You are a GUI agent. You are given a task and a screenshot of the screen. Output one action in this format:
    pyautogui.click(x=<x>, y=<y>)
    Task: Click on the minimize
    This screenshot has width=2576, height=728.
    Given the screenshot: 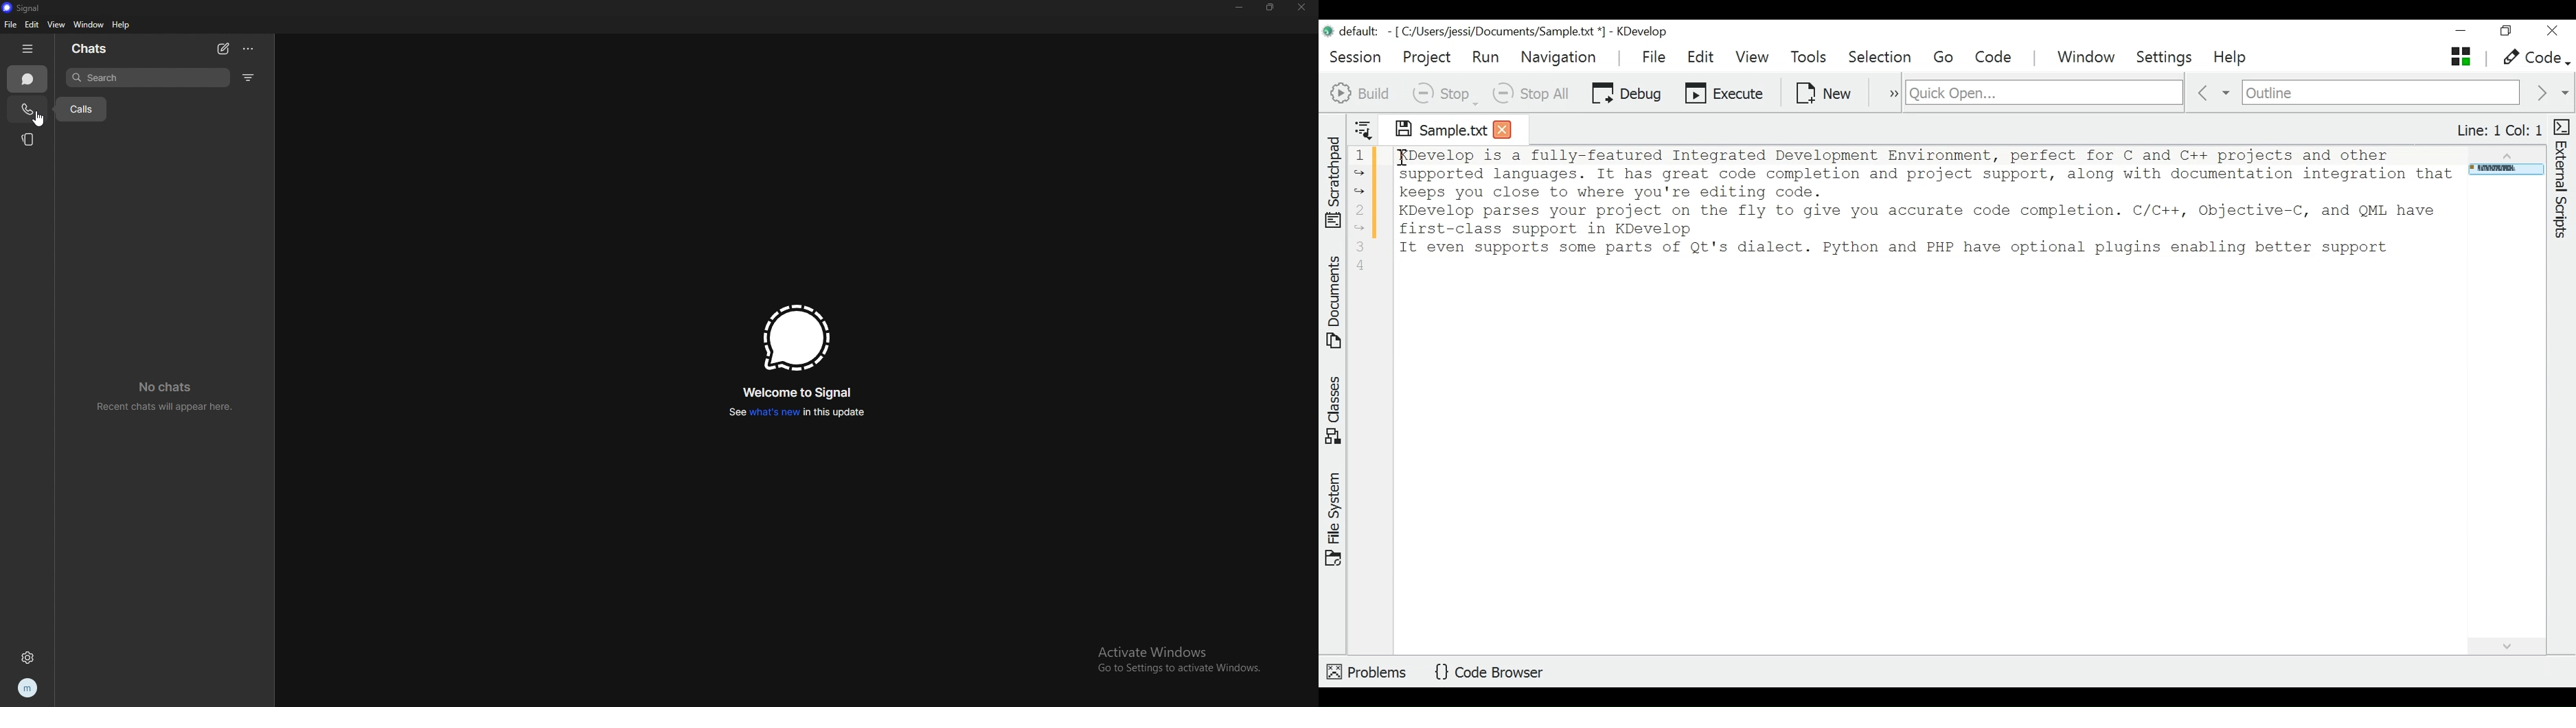 What is the action you would take?
    pyautogui.click(x=1240, y=6)
    